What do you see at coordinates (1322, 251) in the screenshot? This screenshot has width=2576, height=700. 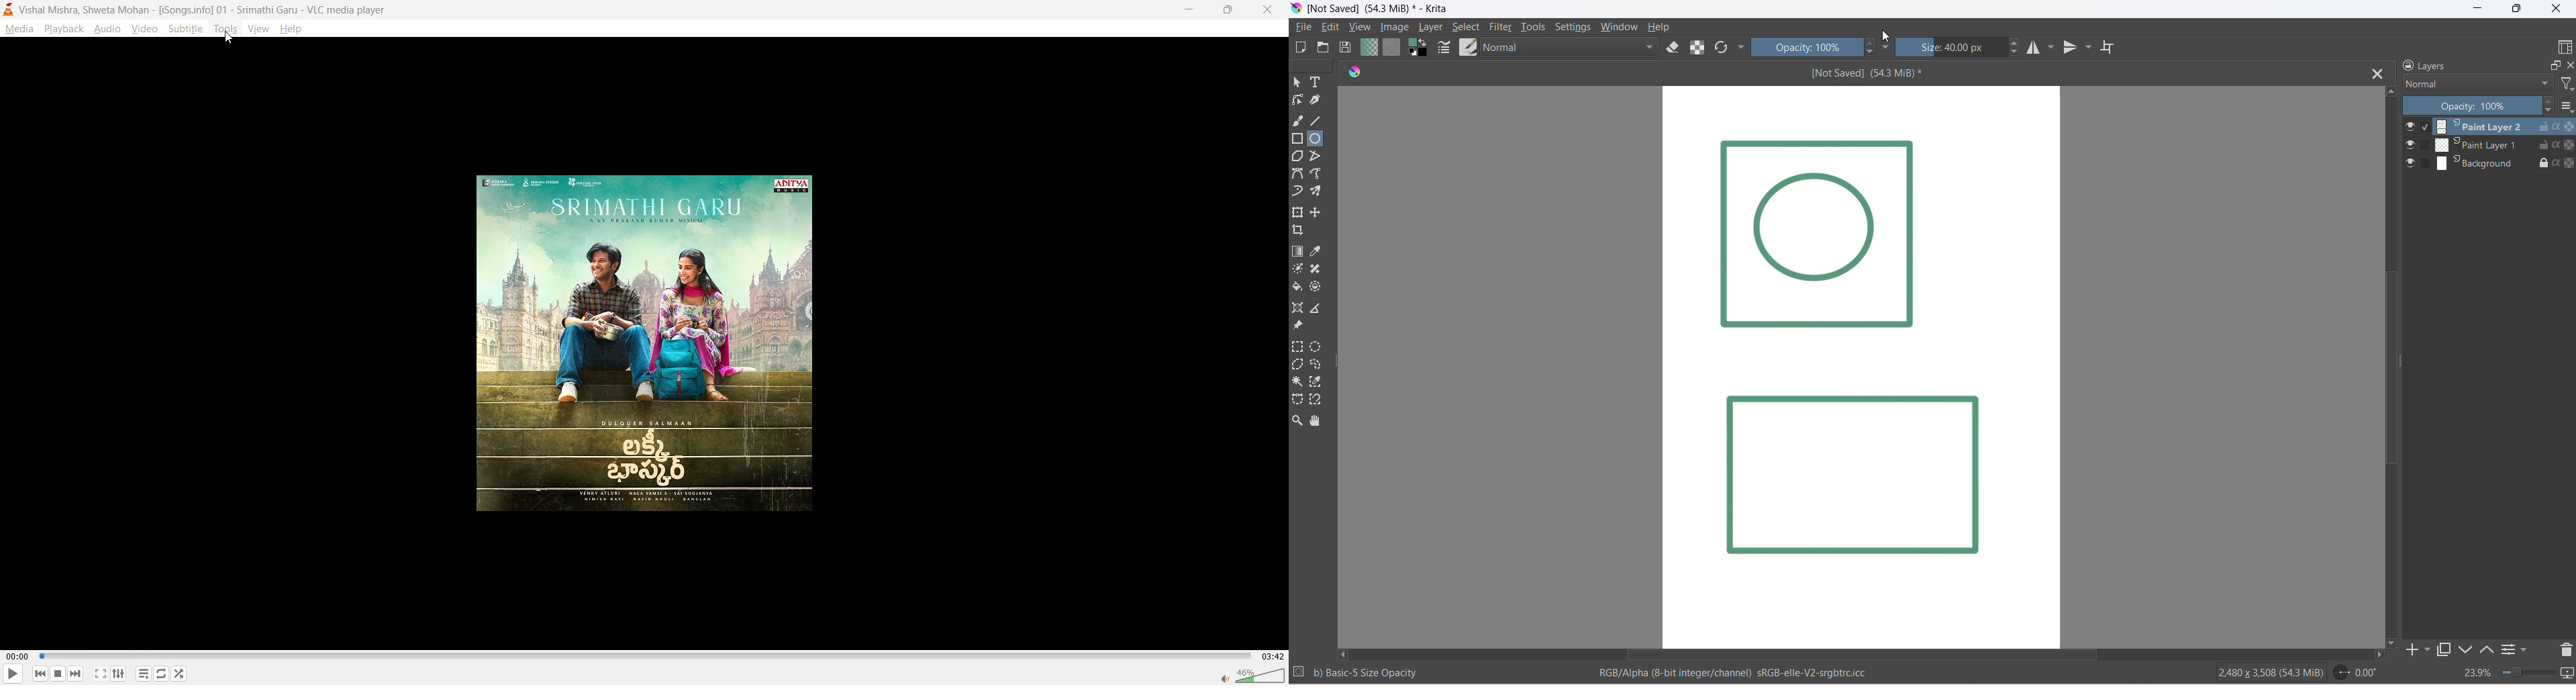 I see `sample a color` at bounding box center [1322, 251].